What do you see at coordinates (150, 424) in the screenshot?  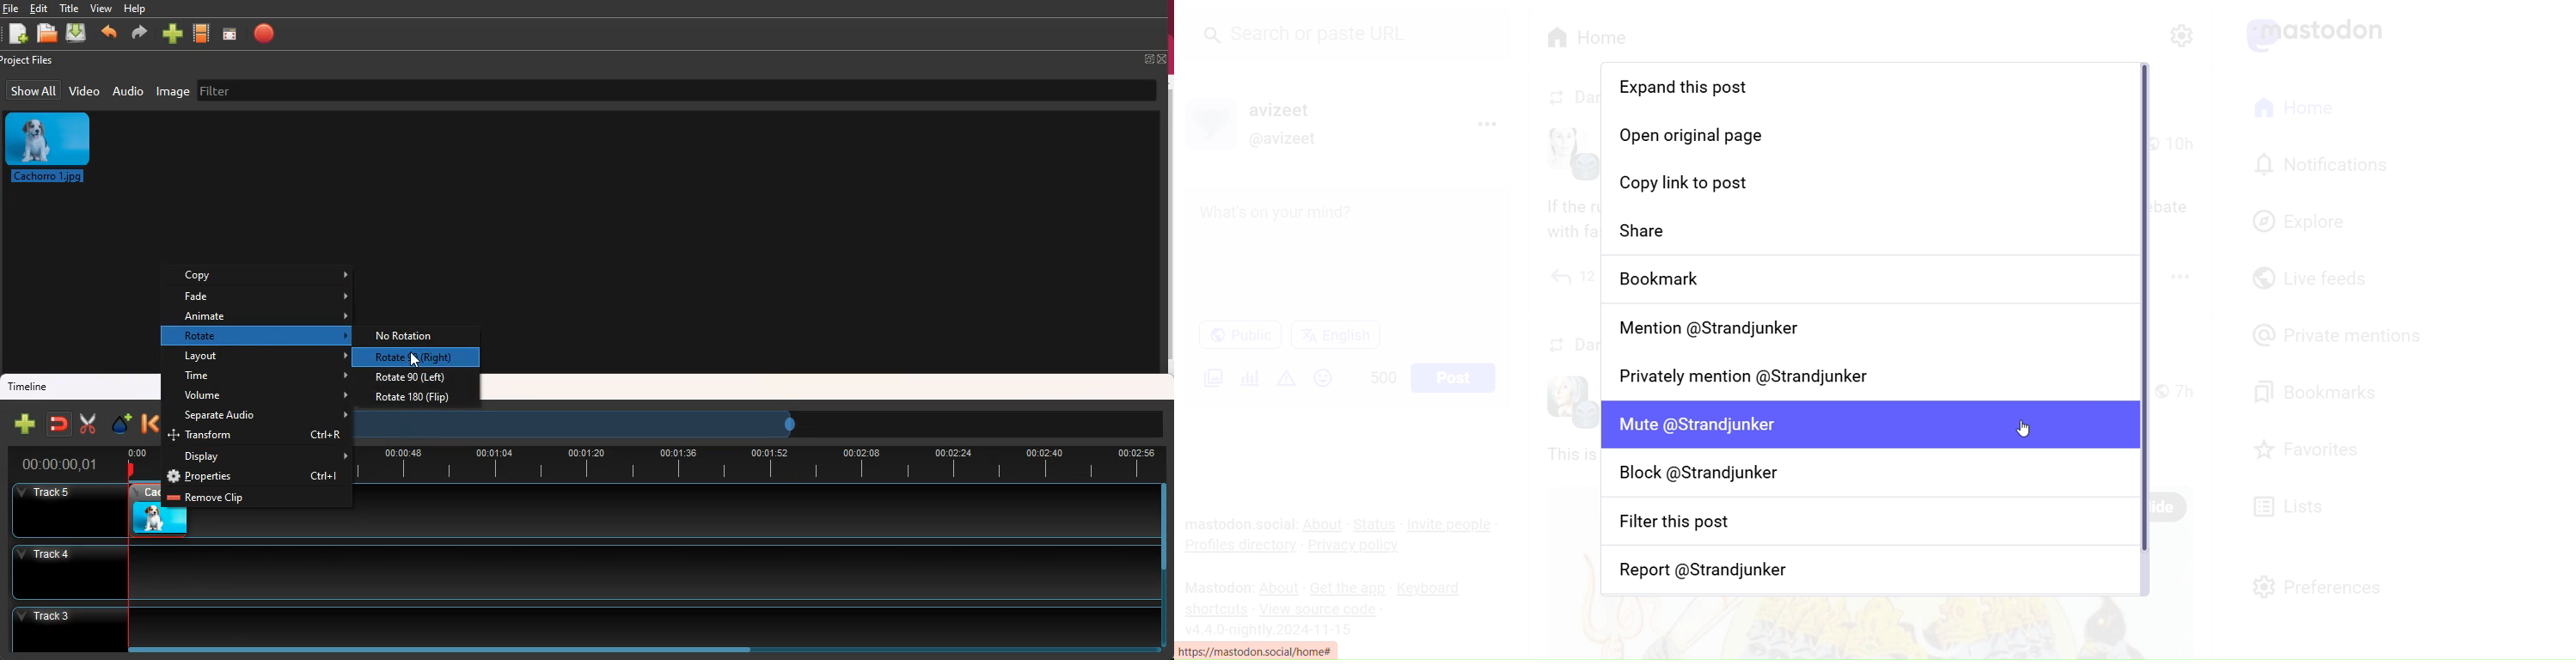 I see `backward` at bounding box center [150, 424].